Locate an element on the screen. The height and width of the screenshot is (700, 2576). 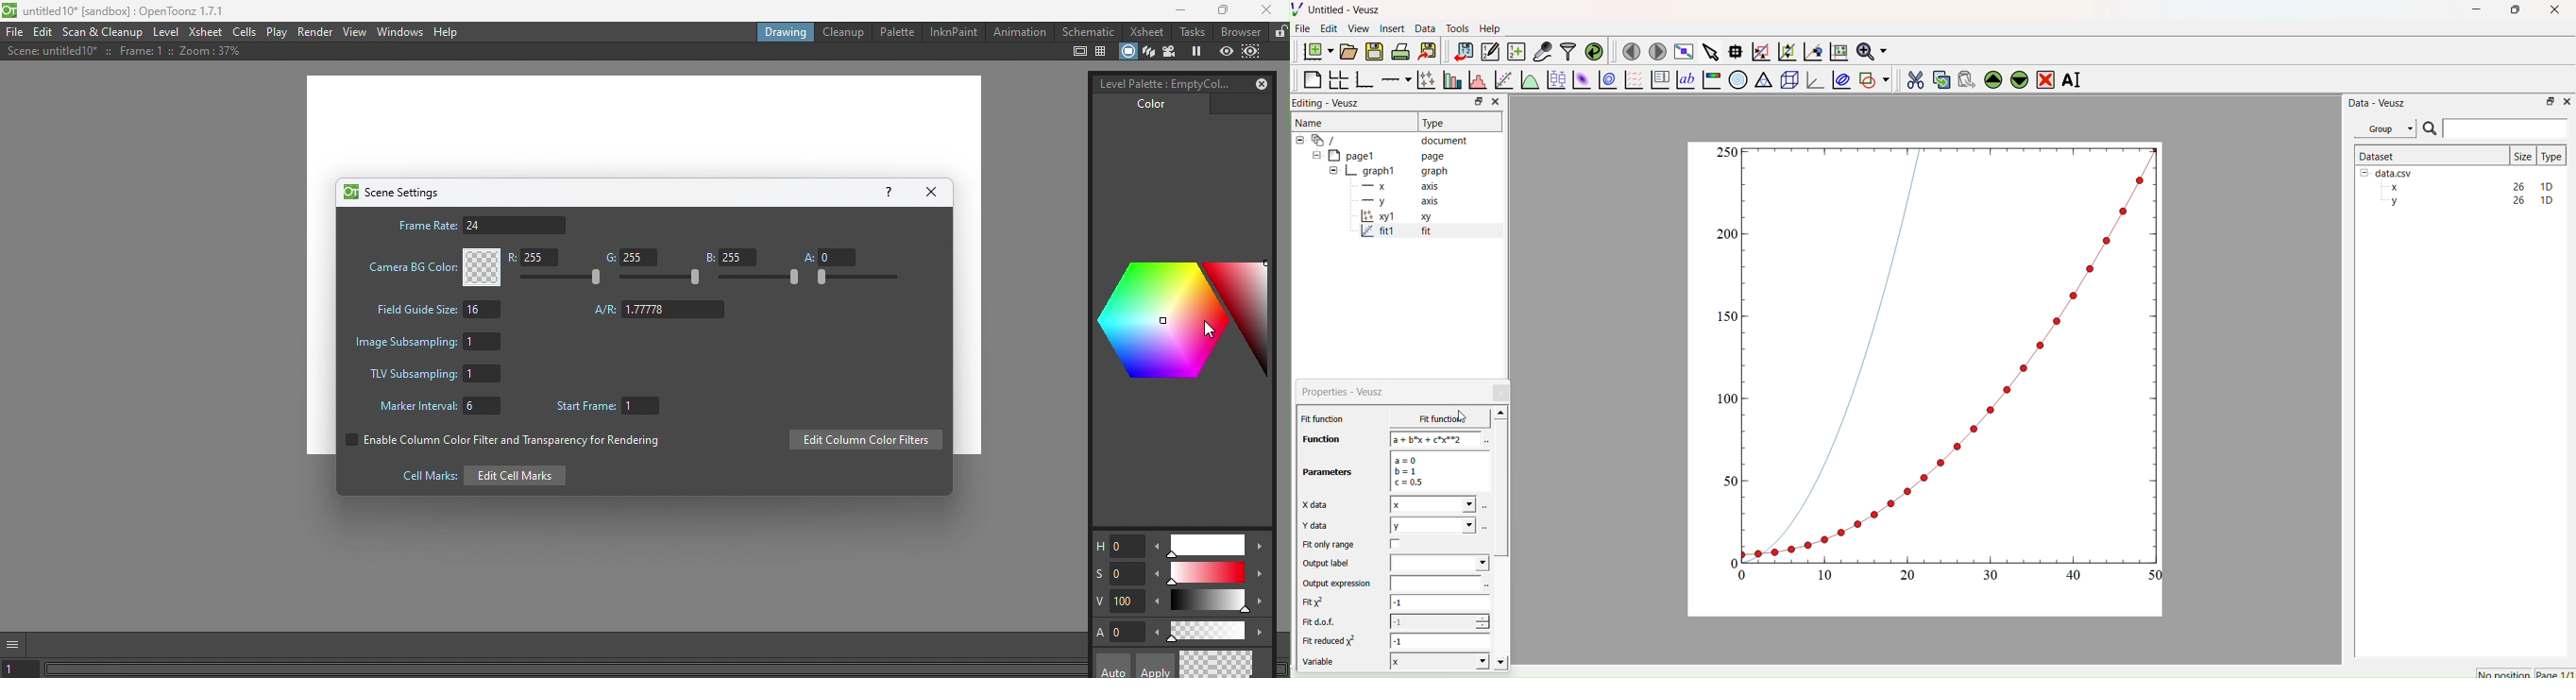
Camera view is located at coordinates (1172, 51).